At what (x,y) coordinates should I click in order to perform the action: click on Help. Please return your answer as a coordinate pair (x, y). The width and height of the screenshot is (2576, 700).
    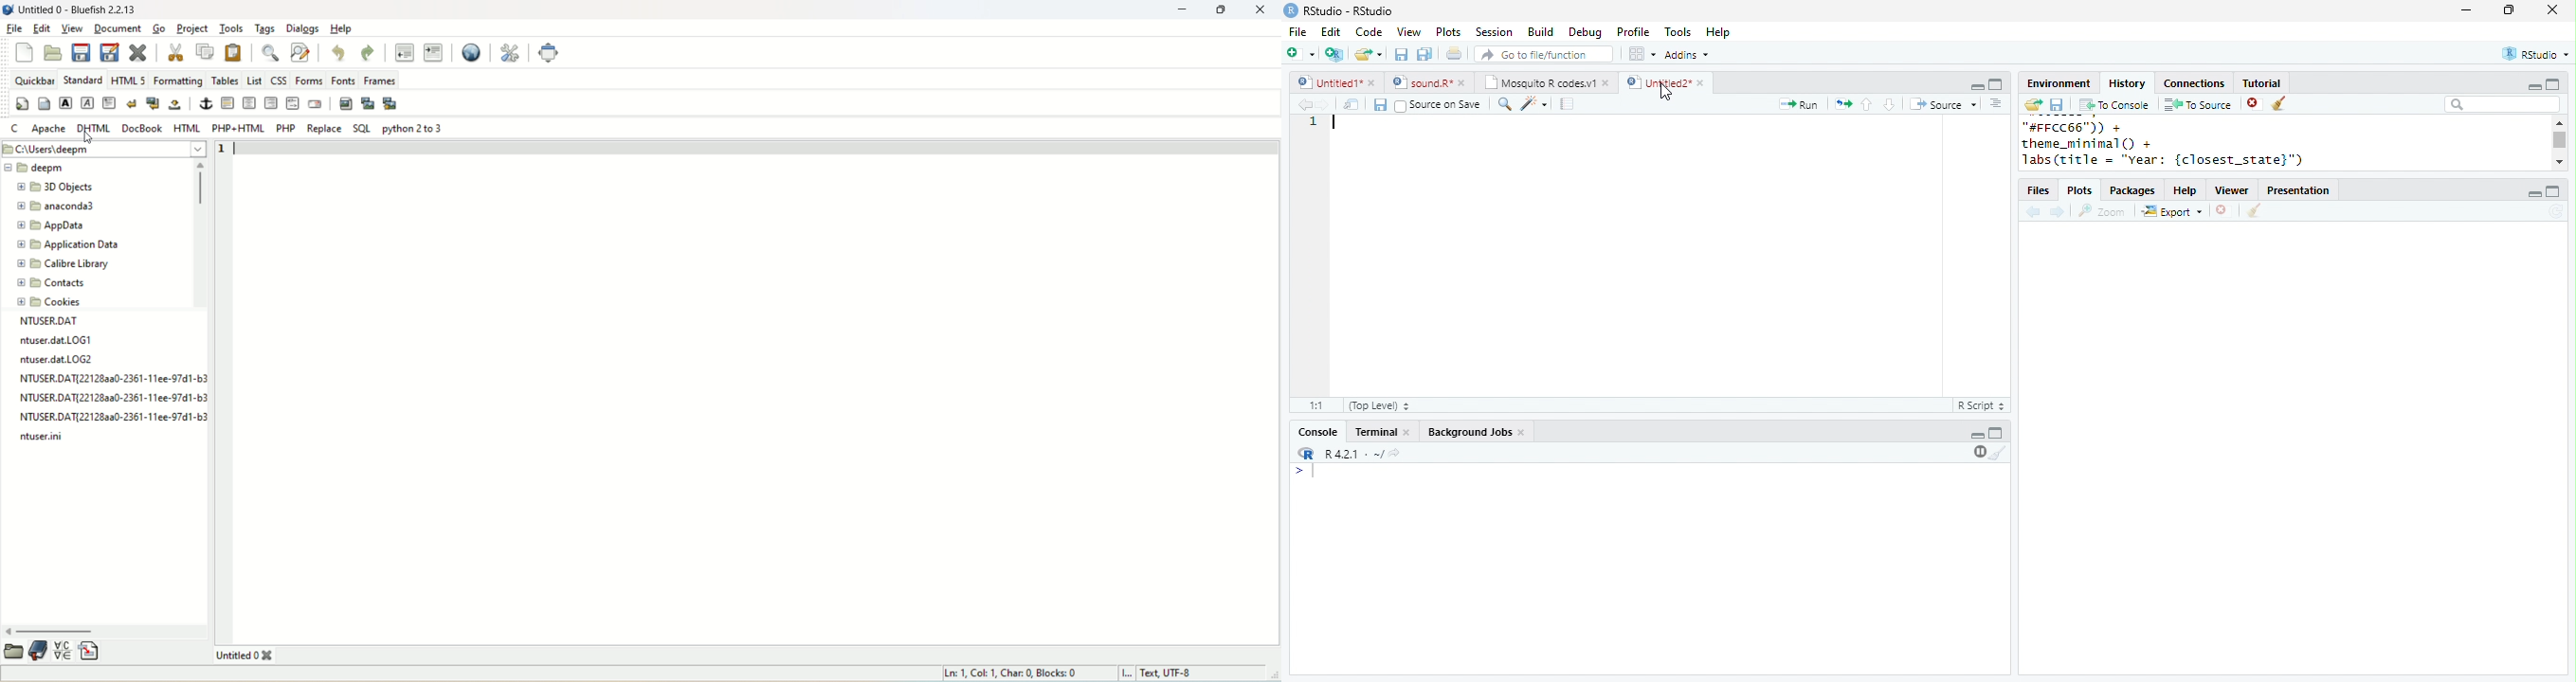
    Looking at the image, I should click on (1717, 31).